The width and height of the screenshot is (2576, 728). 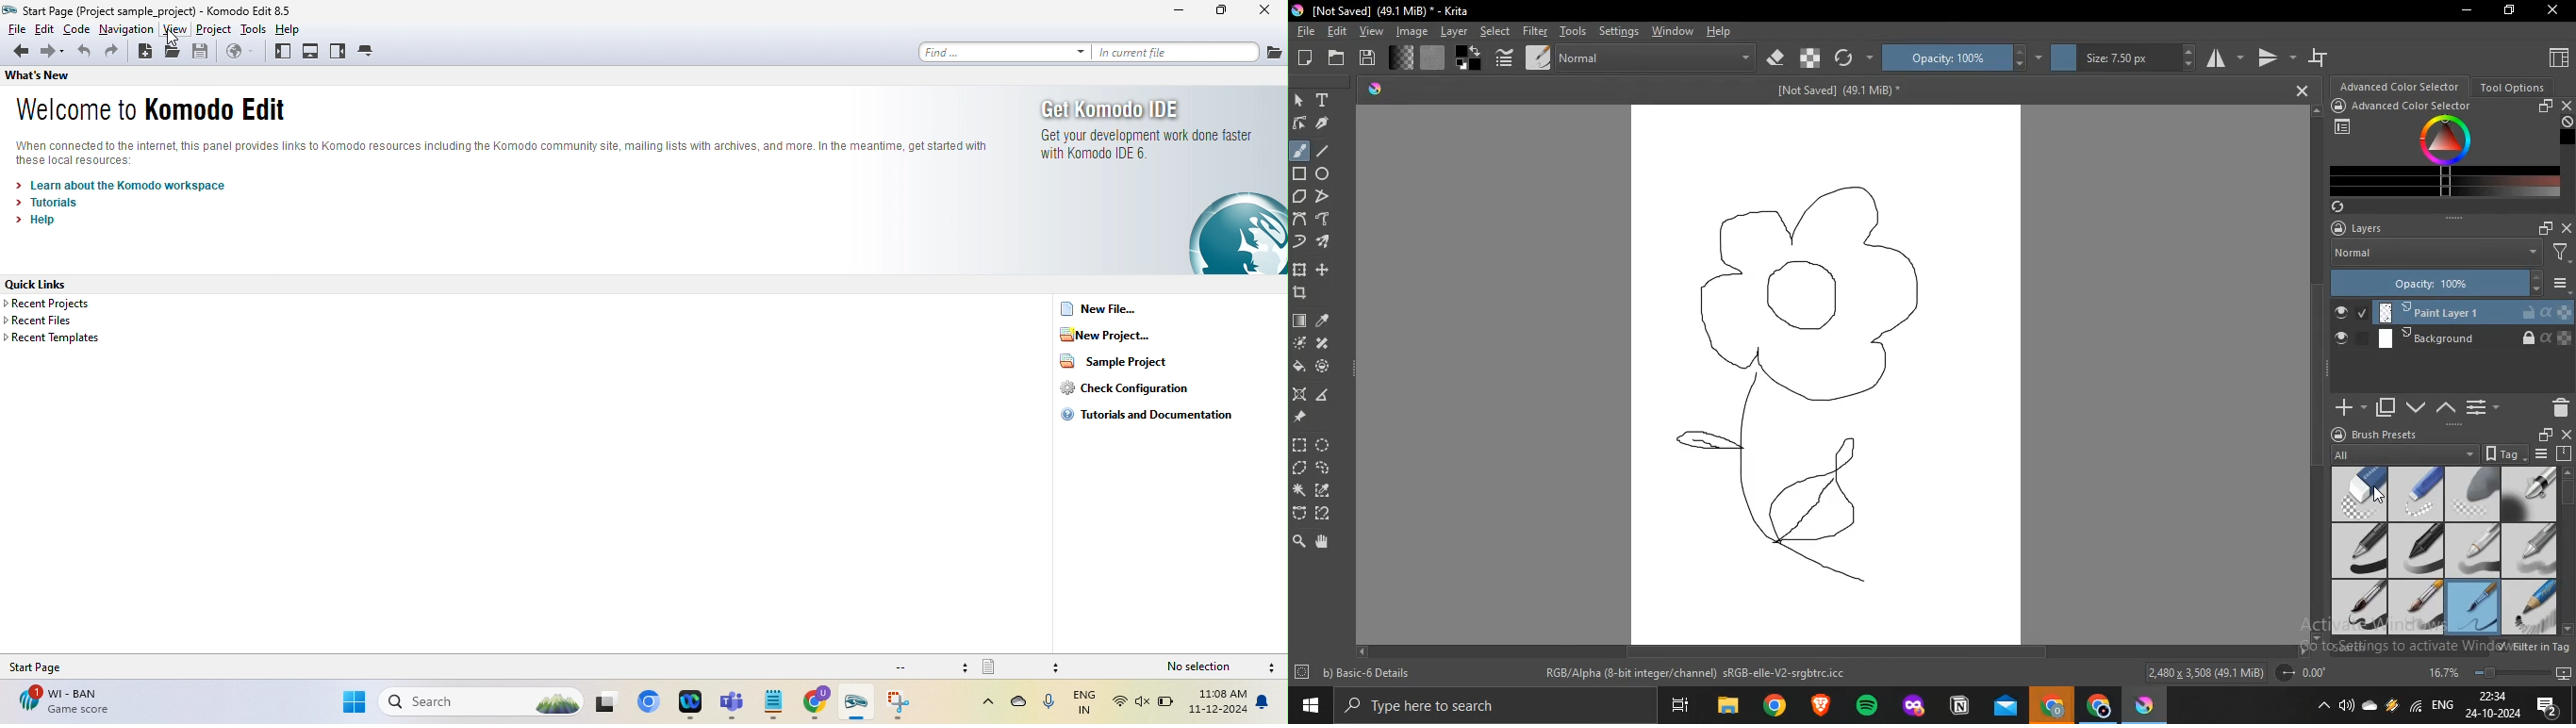 I want to click on left, so click(x=1361, y=650).